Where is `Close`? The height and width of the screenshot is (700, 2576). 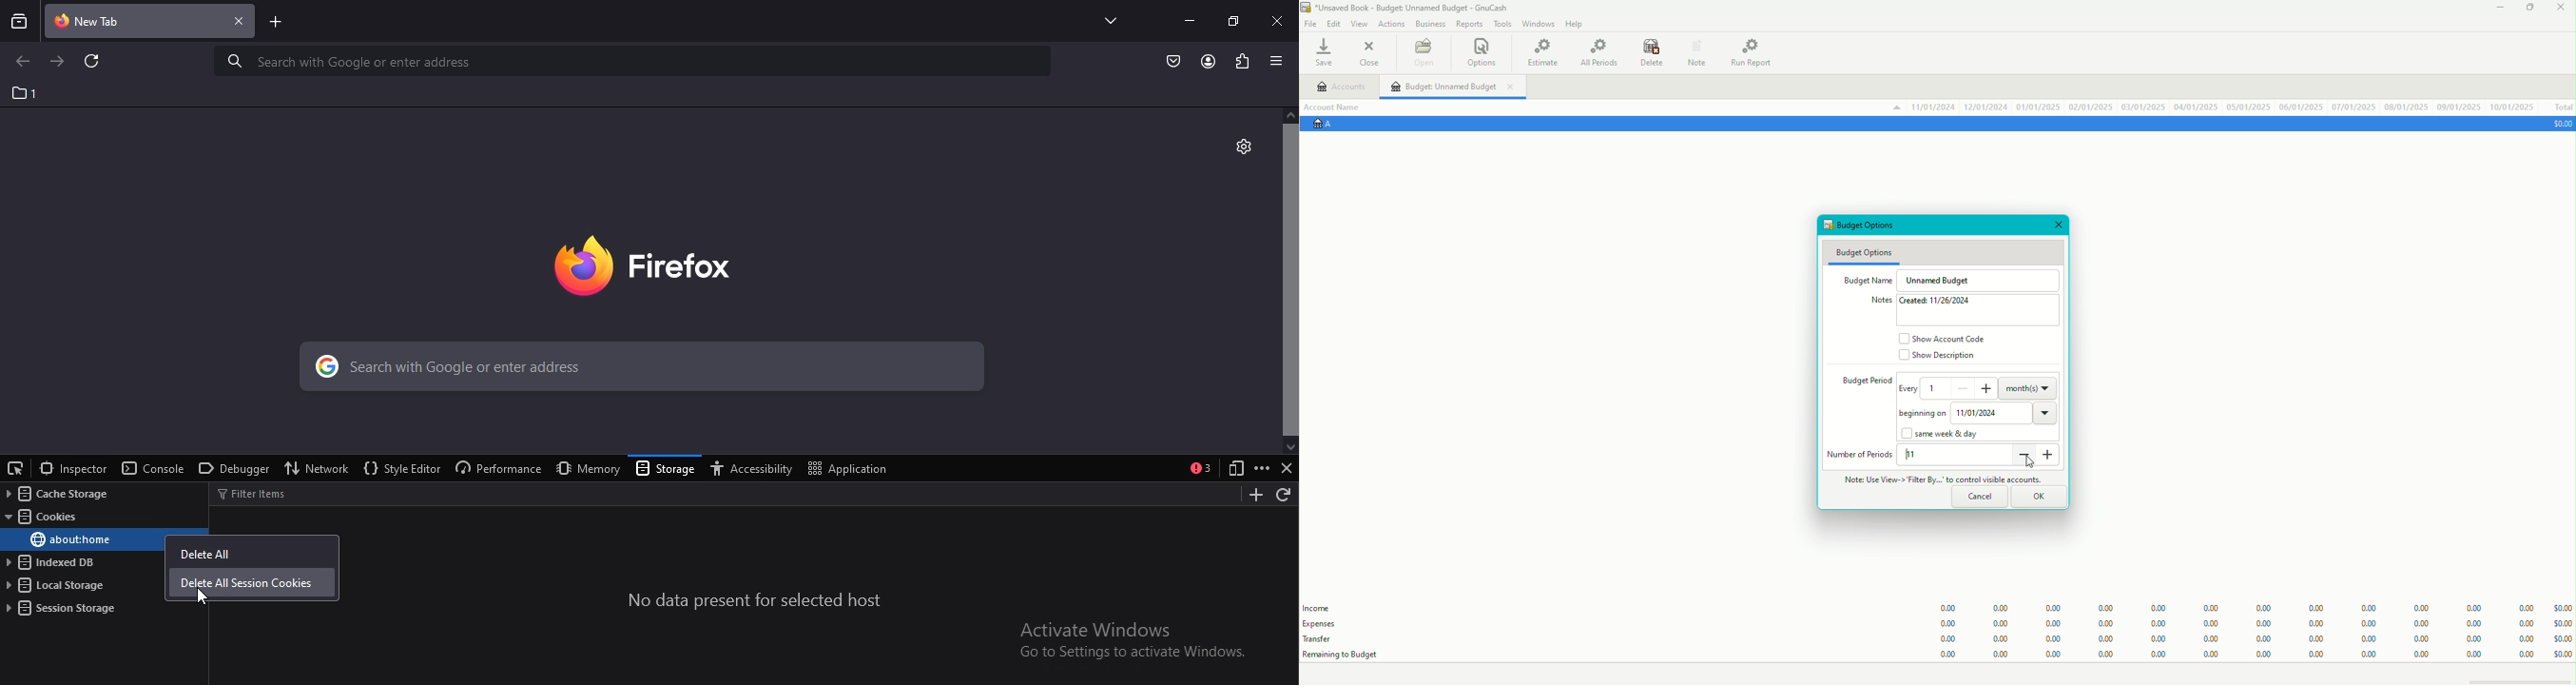 Close is located at coordinates (2059, 226).